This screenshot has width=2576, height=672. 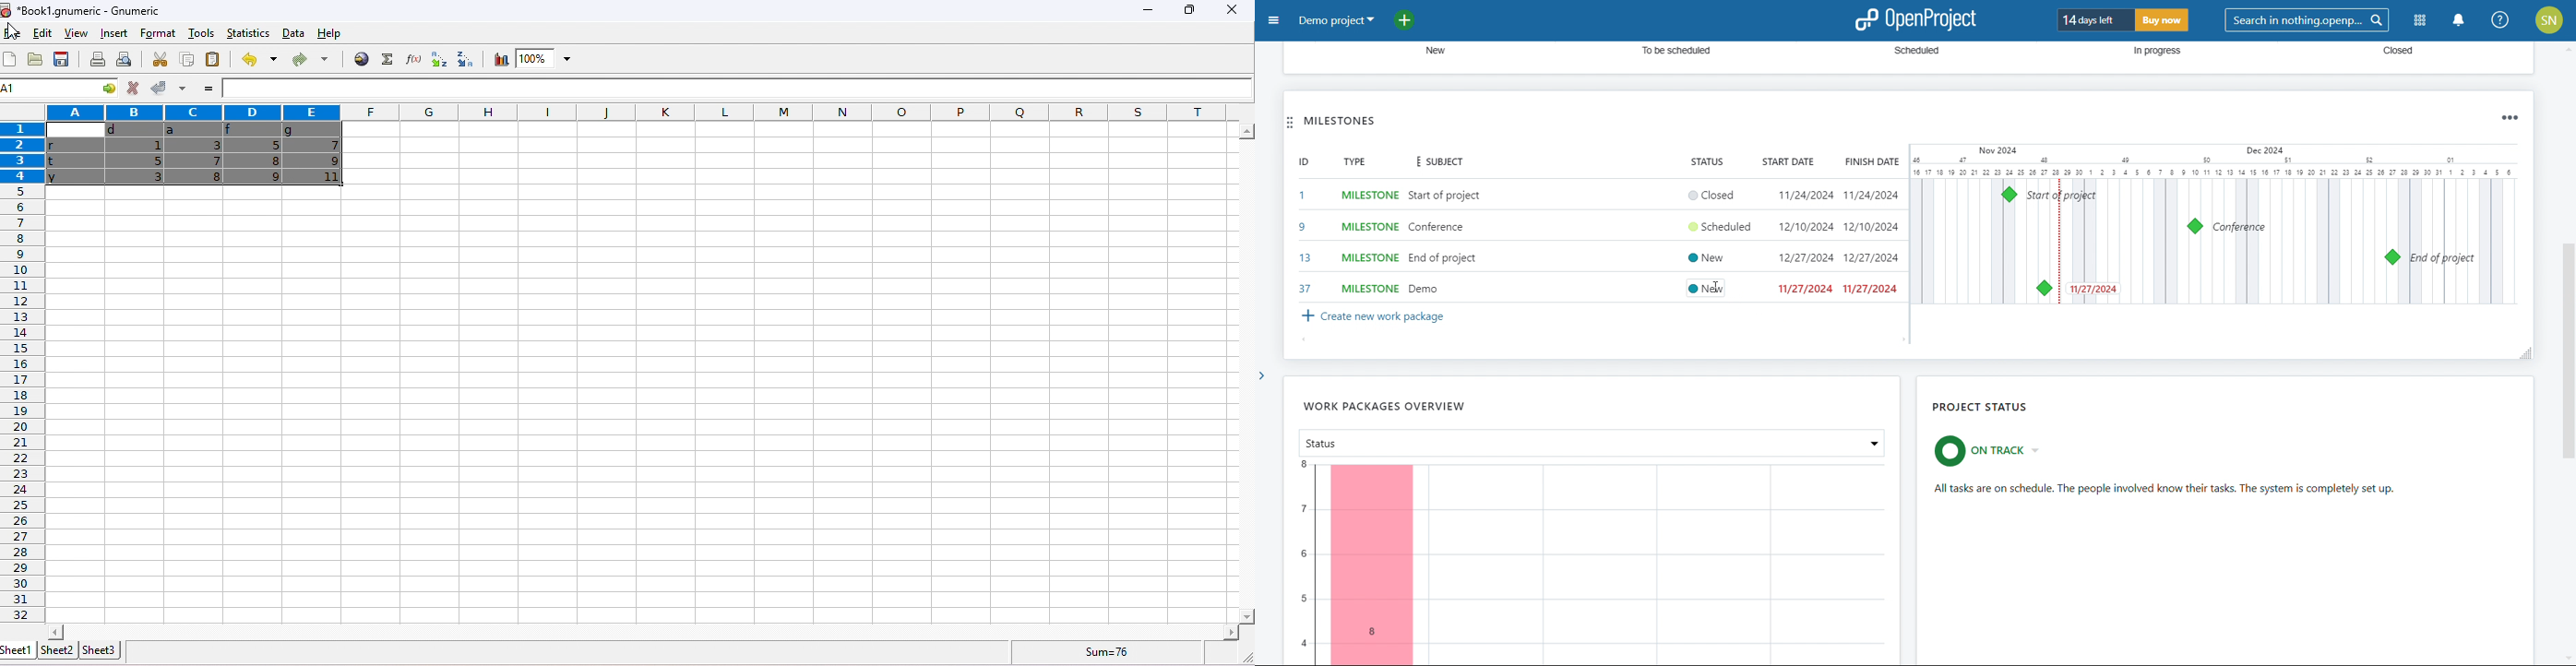 What do you see at coordinates (99, 649) in the screenshot?
I see `sheet3` at bounding box center [99, 649].